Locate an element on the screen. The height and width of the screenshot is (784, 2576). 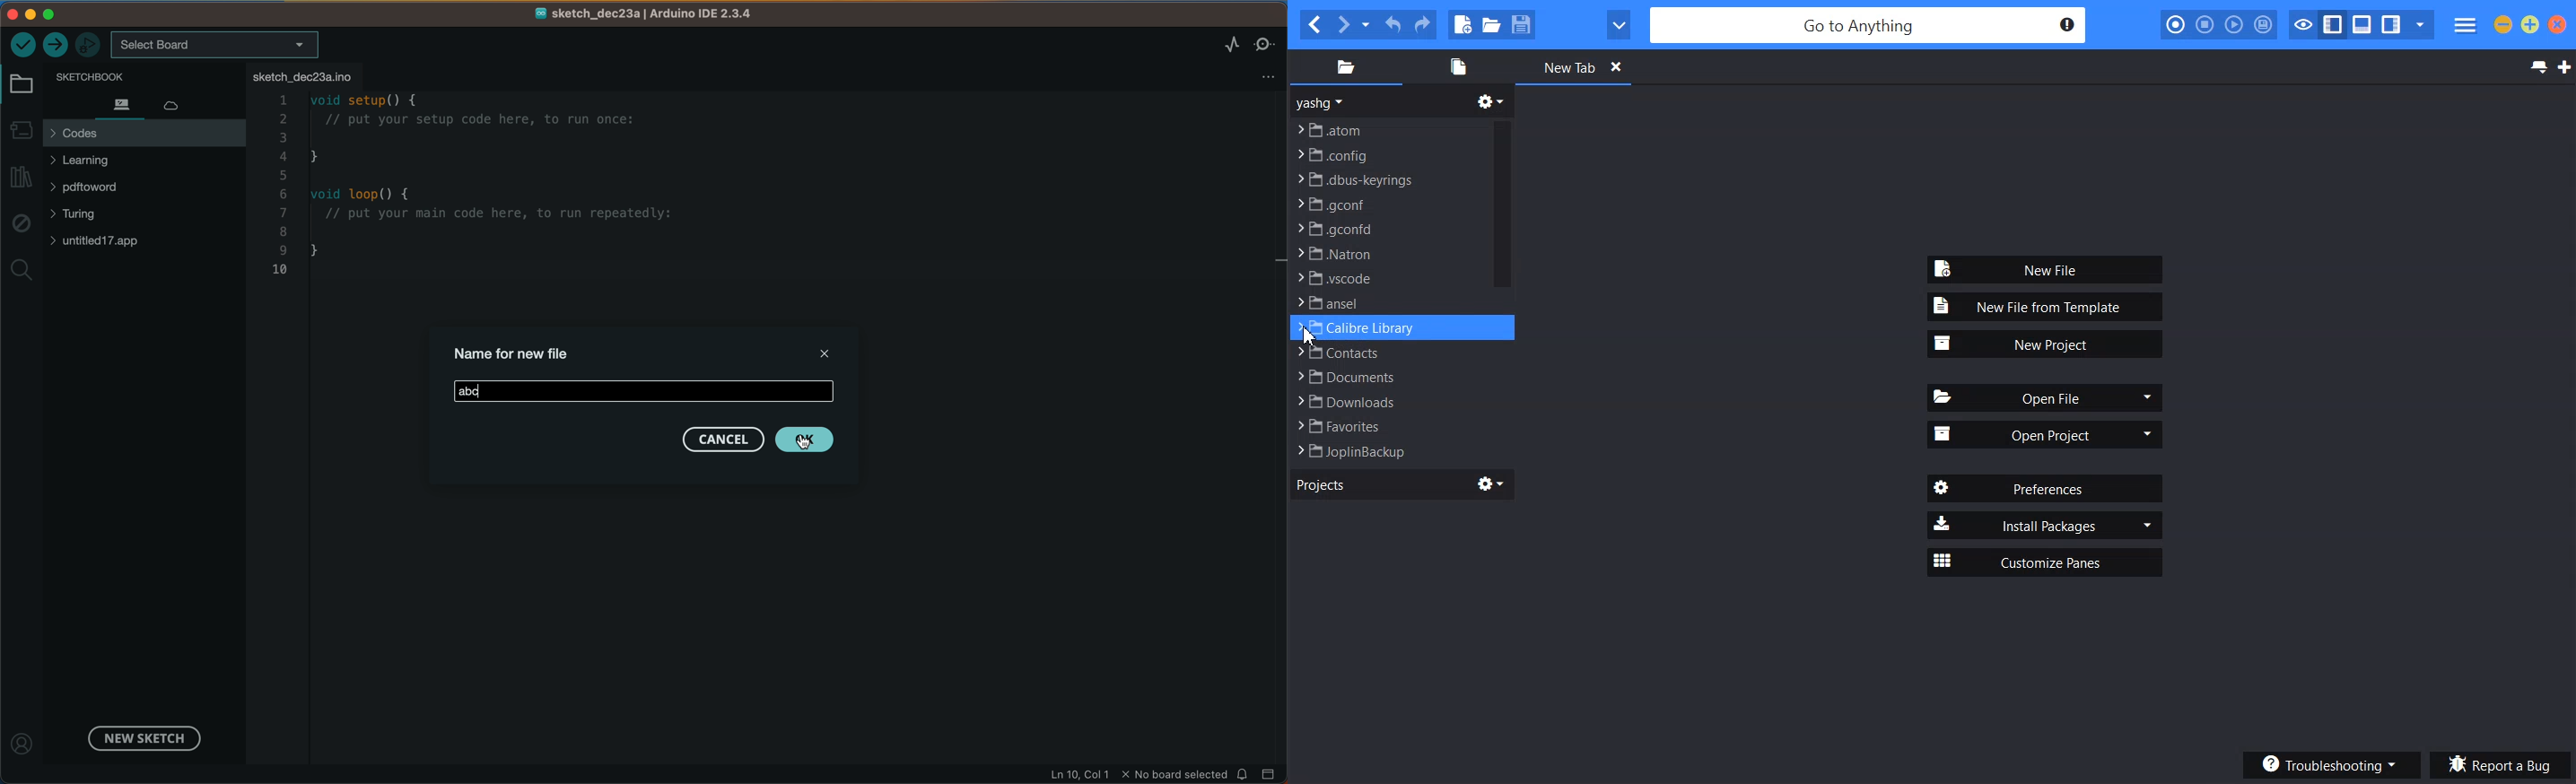
Close is located at coordinates (1615, 65).